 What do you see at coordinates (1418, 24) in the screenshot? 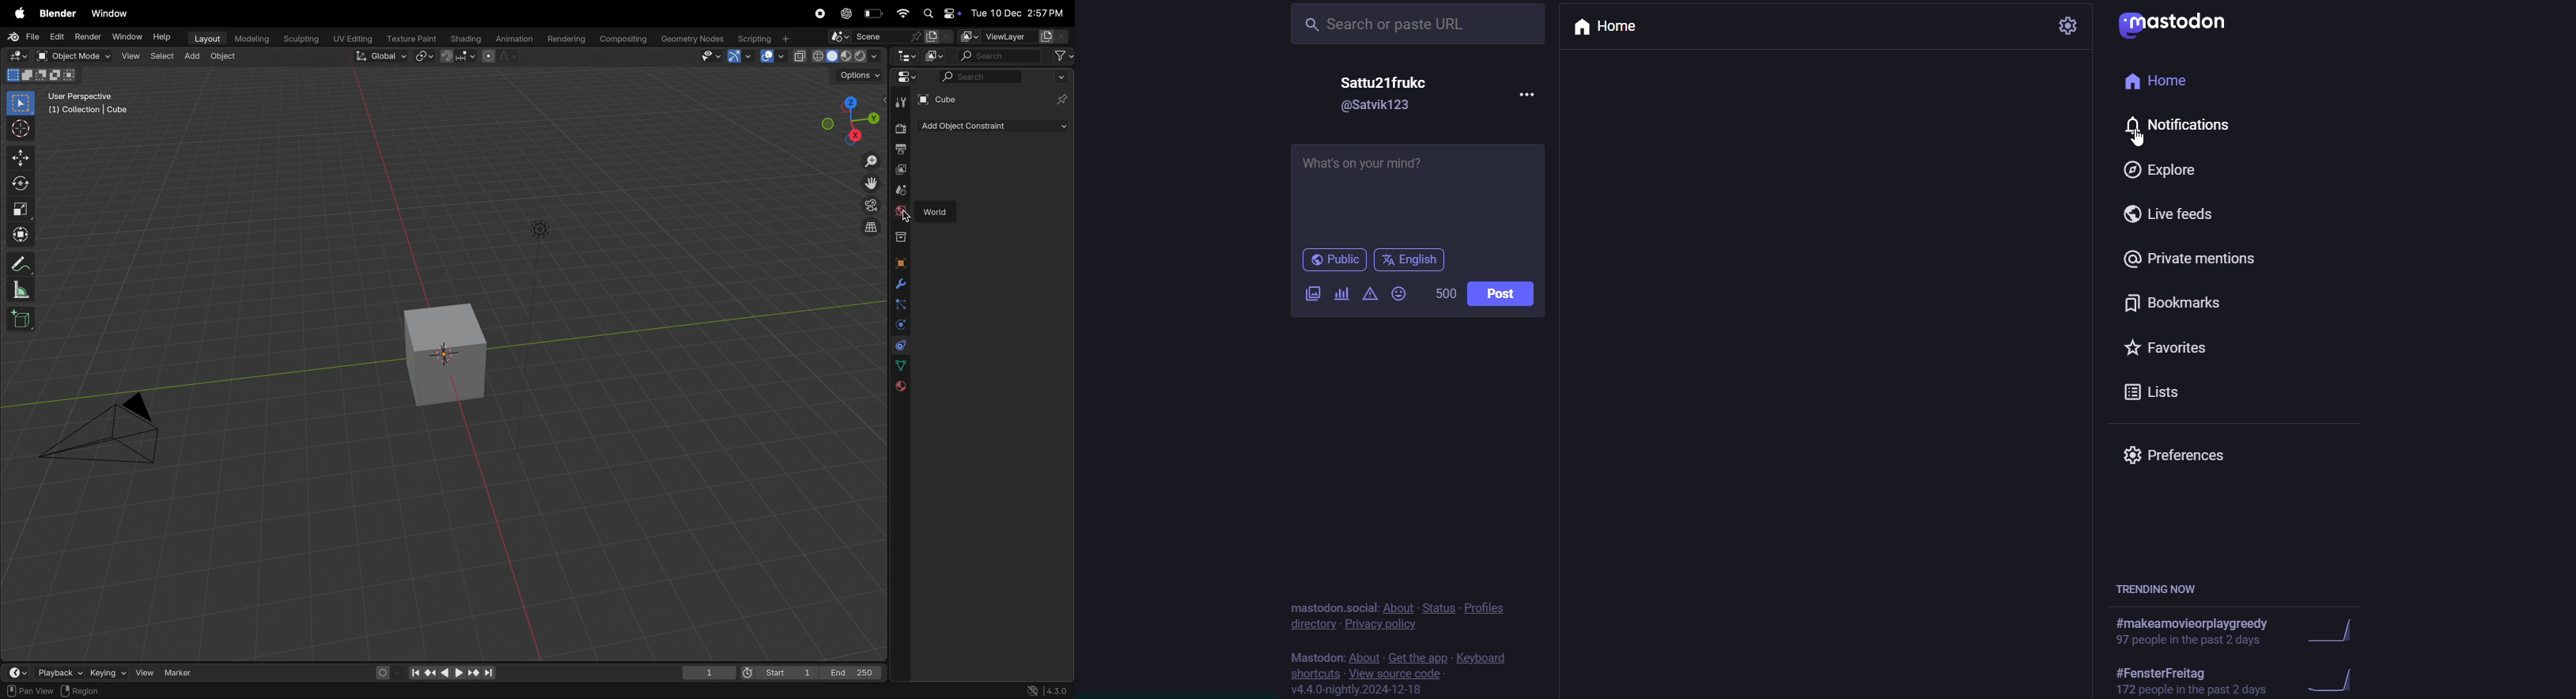
I see `Search or paste URL` at bounding box center [1418, 24].